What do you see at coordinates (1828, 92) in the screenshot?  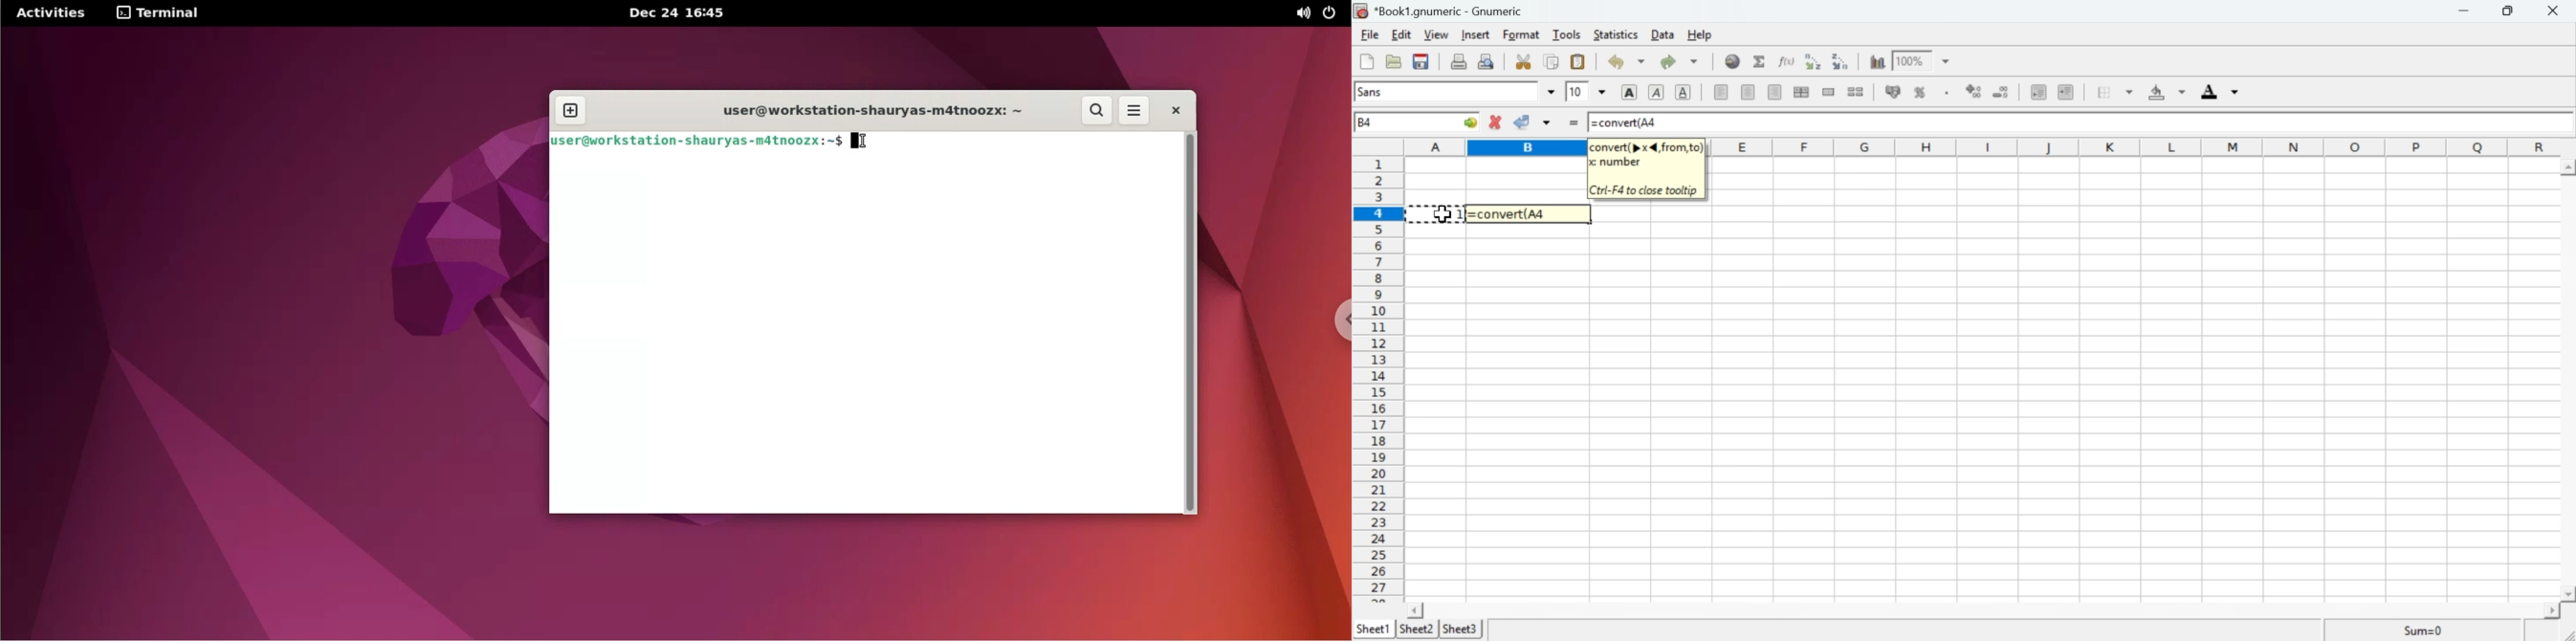 I see `Merge a range of cells` at bounding box center [1828, 92].